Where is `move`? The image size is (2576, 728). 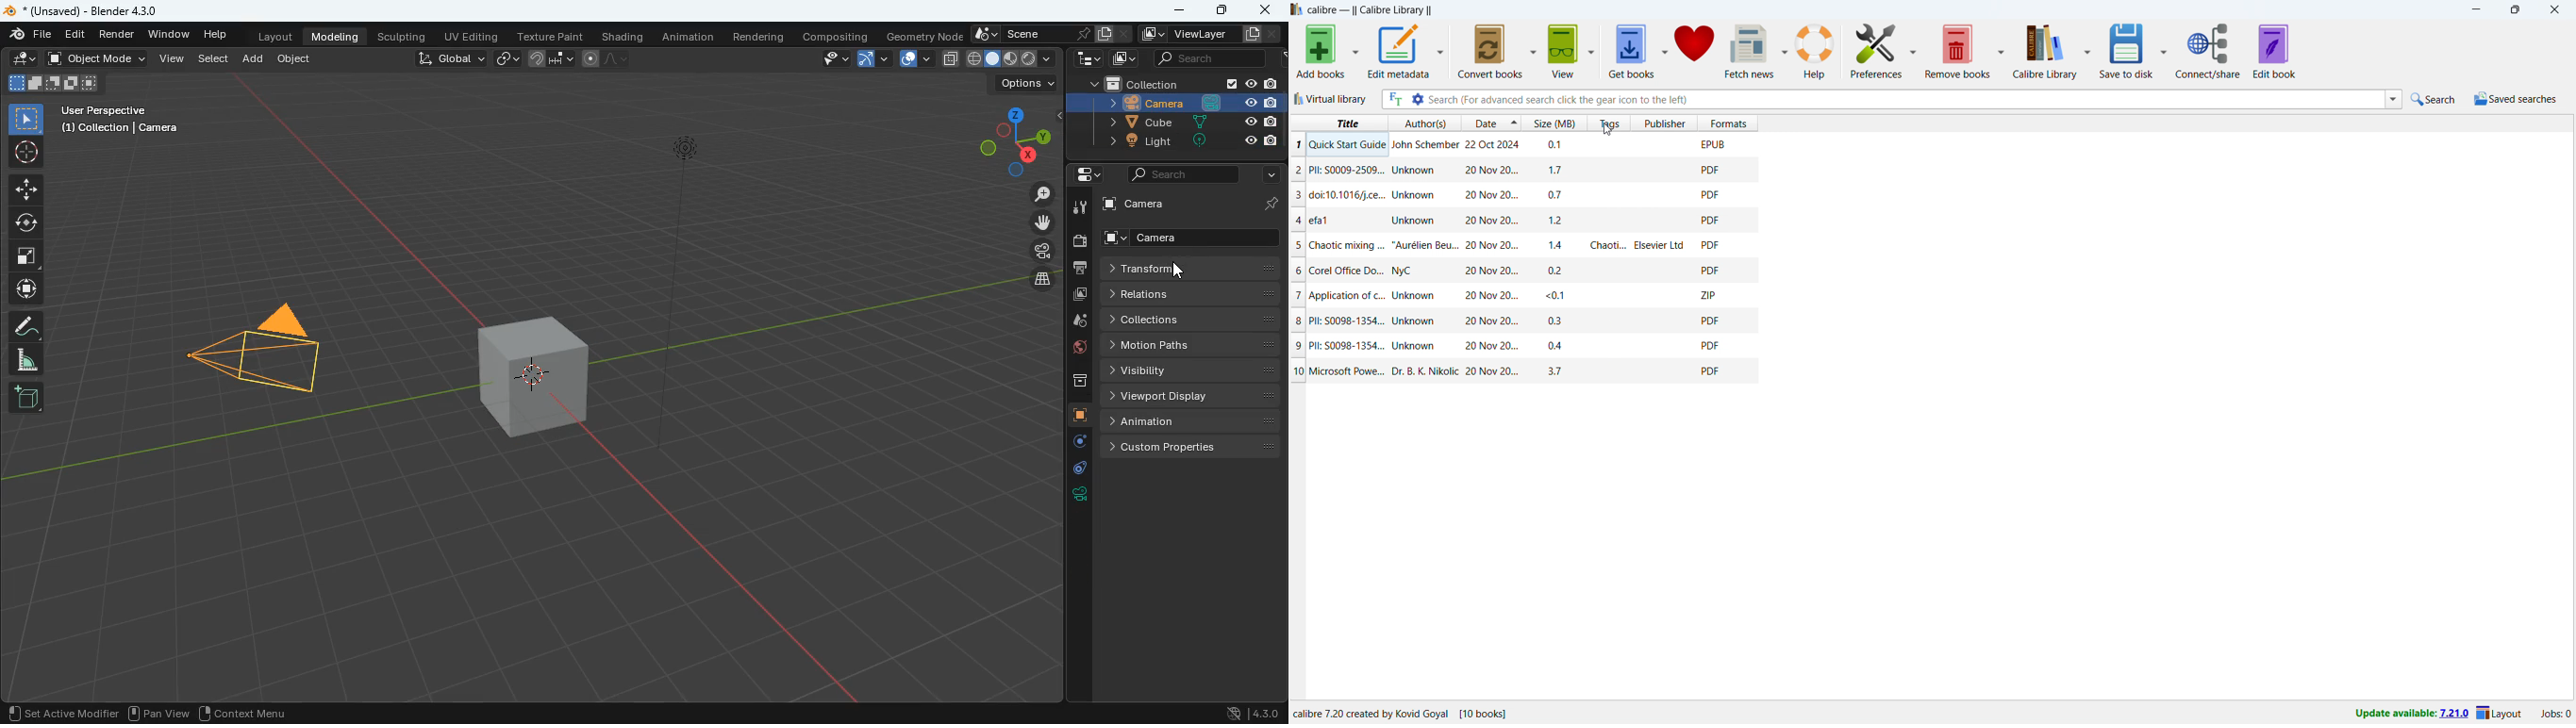
move is located at coordinates (1032, 222).